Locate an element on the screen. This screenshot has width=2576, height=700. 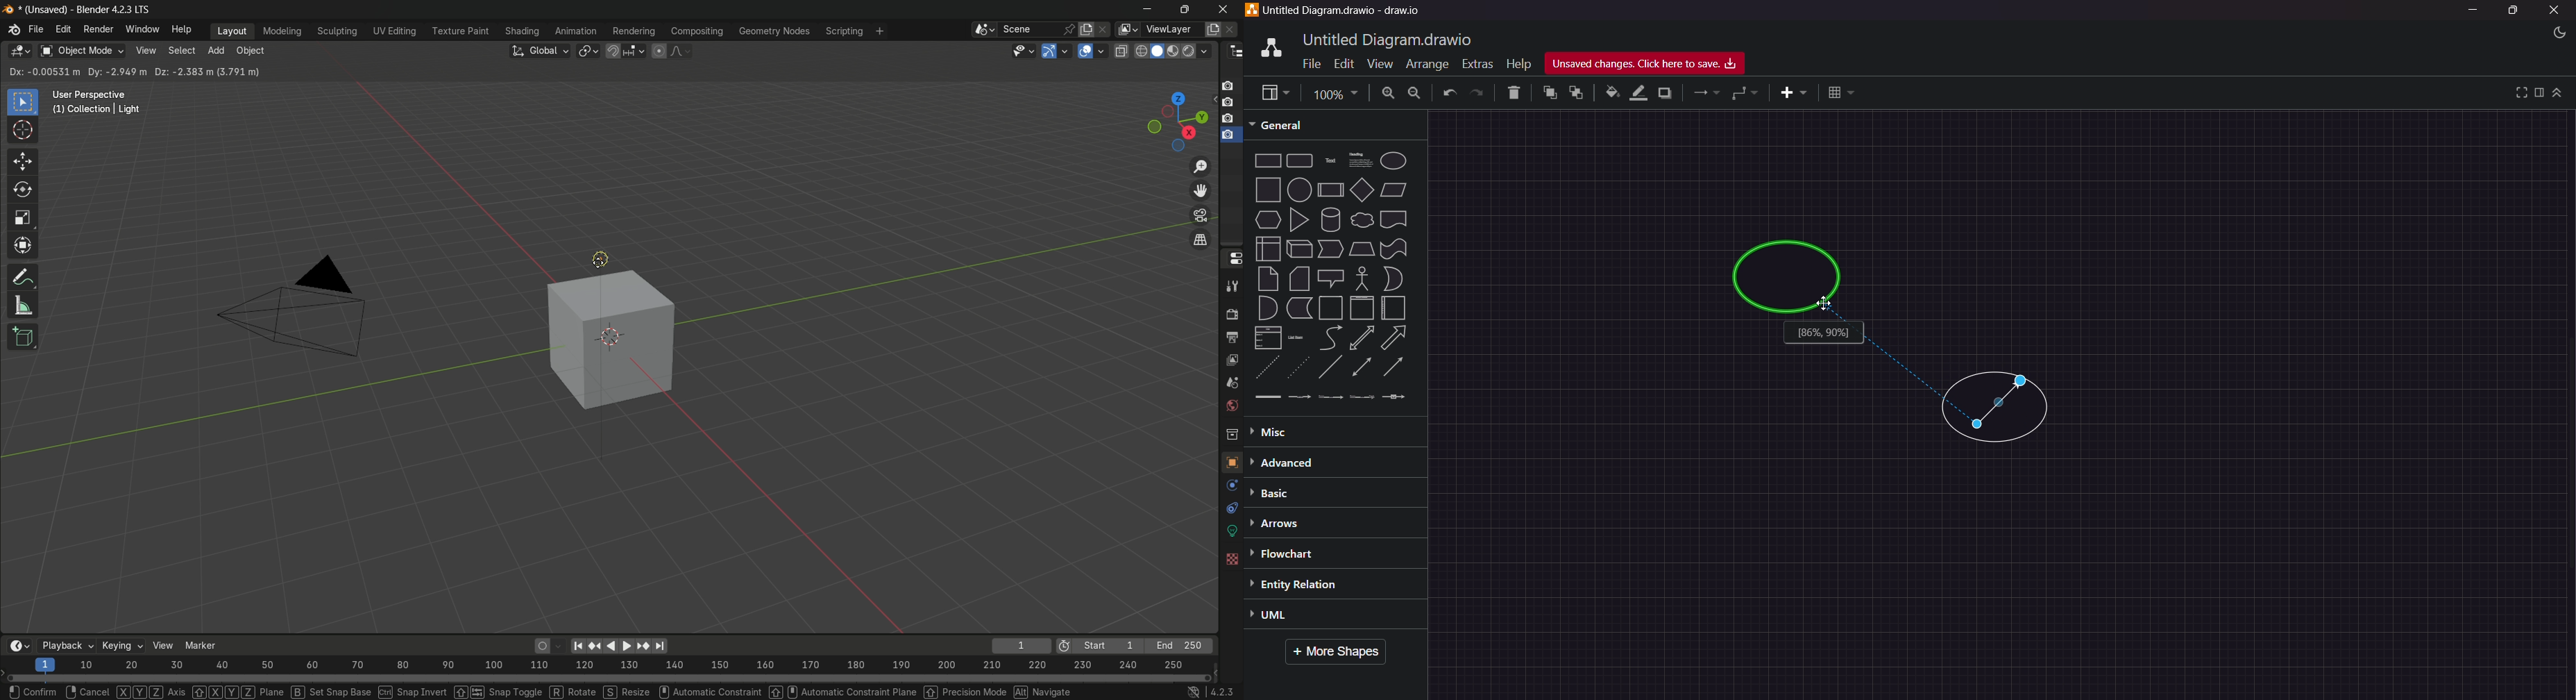
Automatic Constraint is located at coordinates (709, 691).